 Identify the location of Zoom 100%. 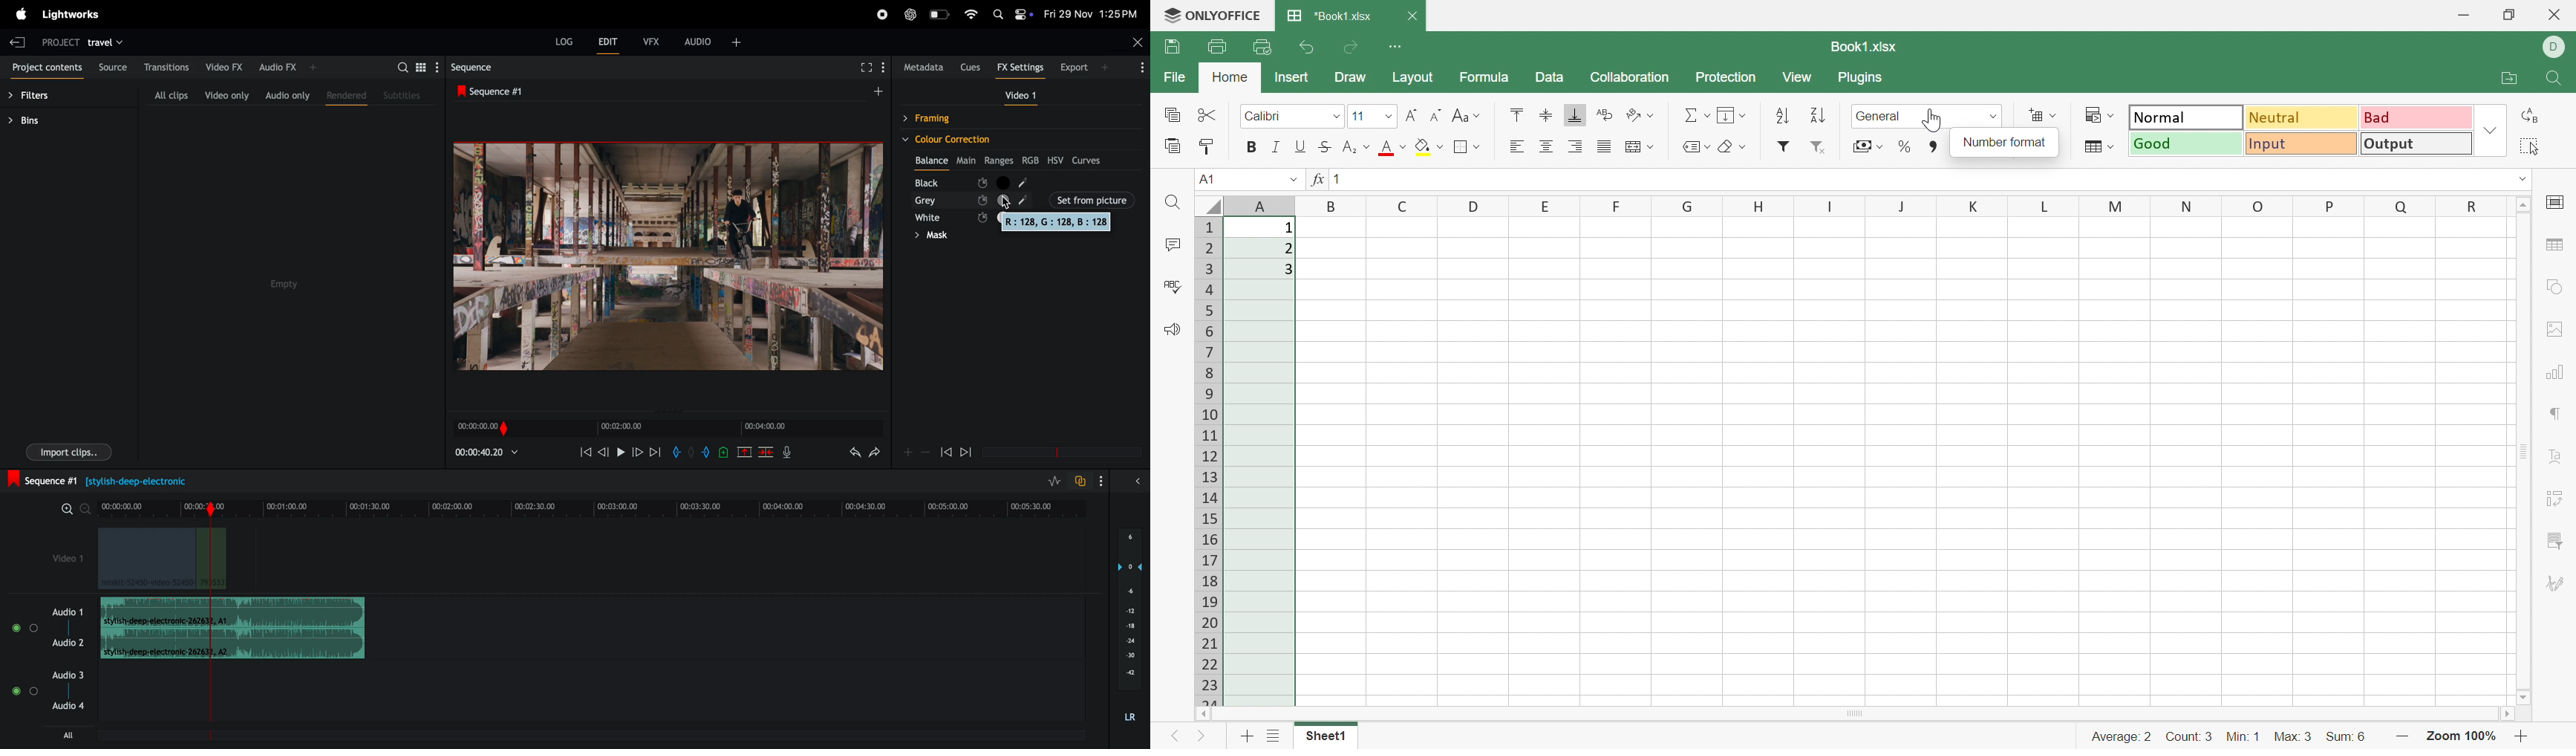
(2459, 738).